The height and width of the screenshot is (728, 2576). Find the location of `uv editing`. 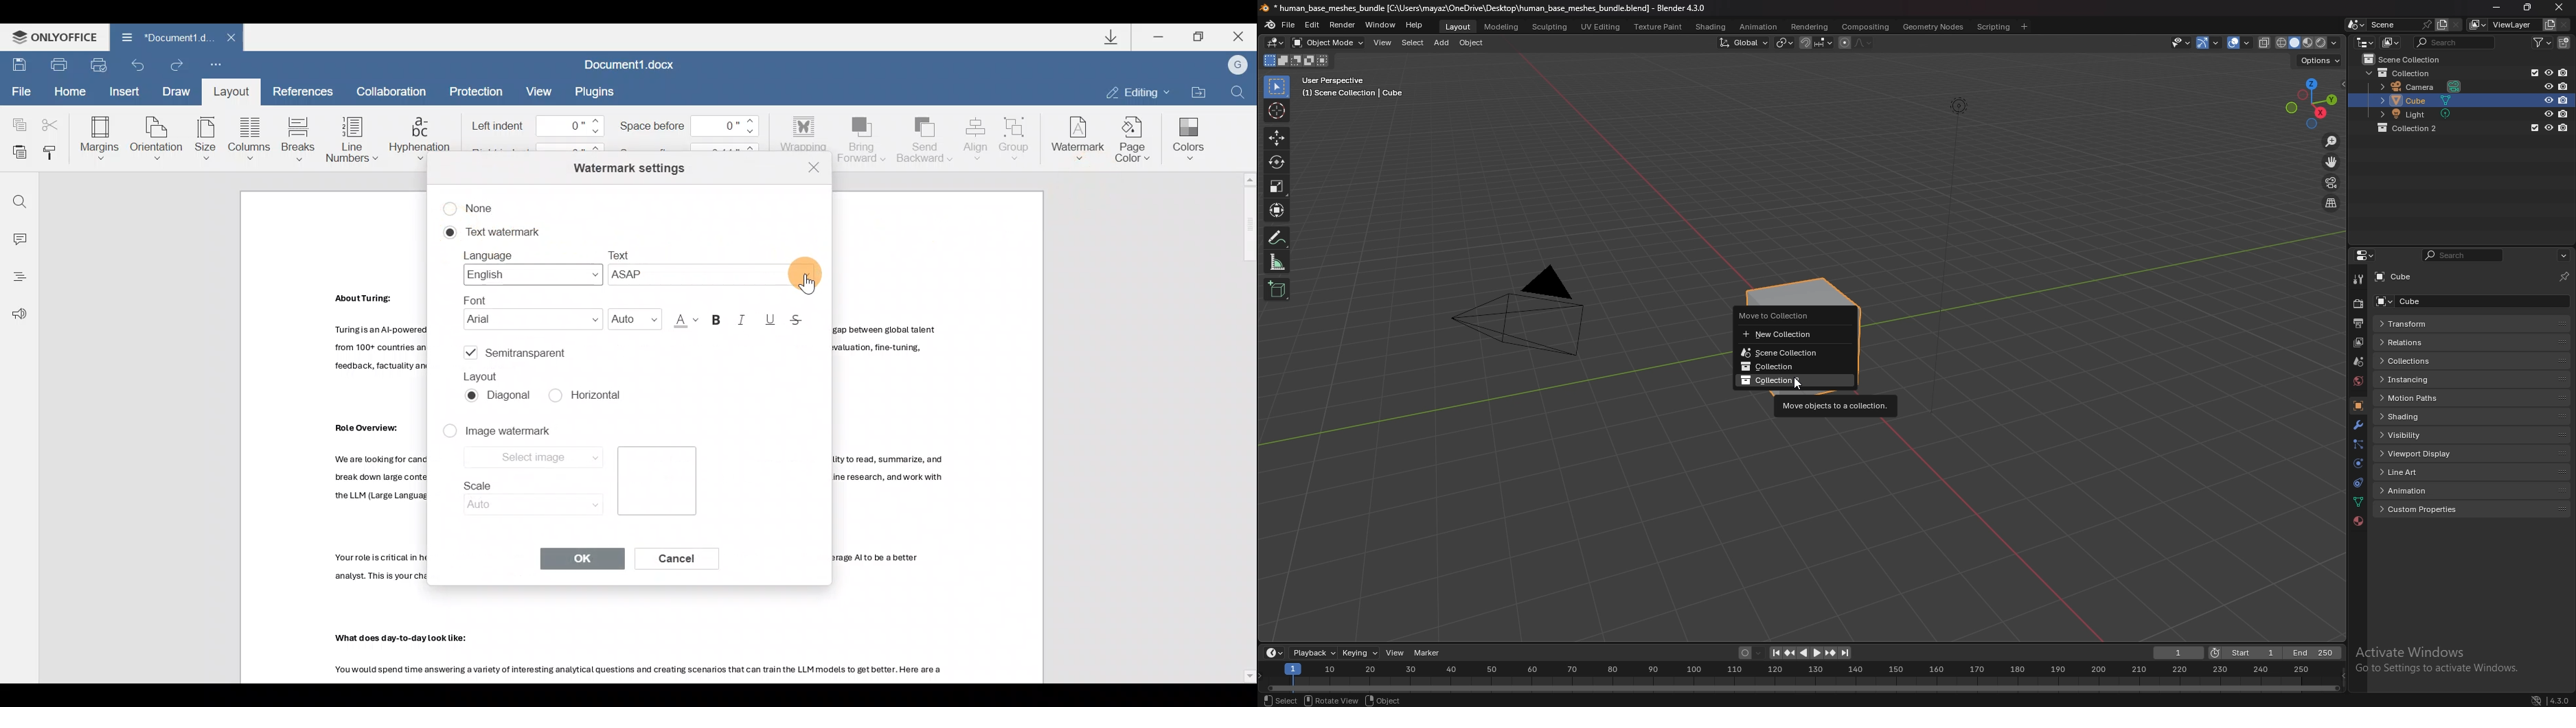

uv editing is located at coordinates (1600, 26).